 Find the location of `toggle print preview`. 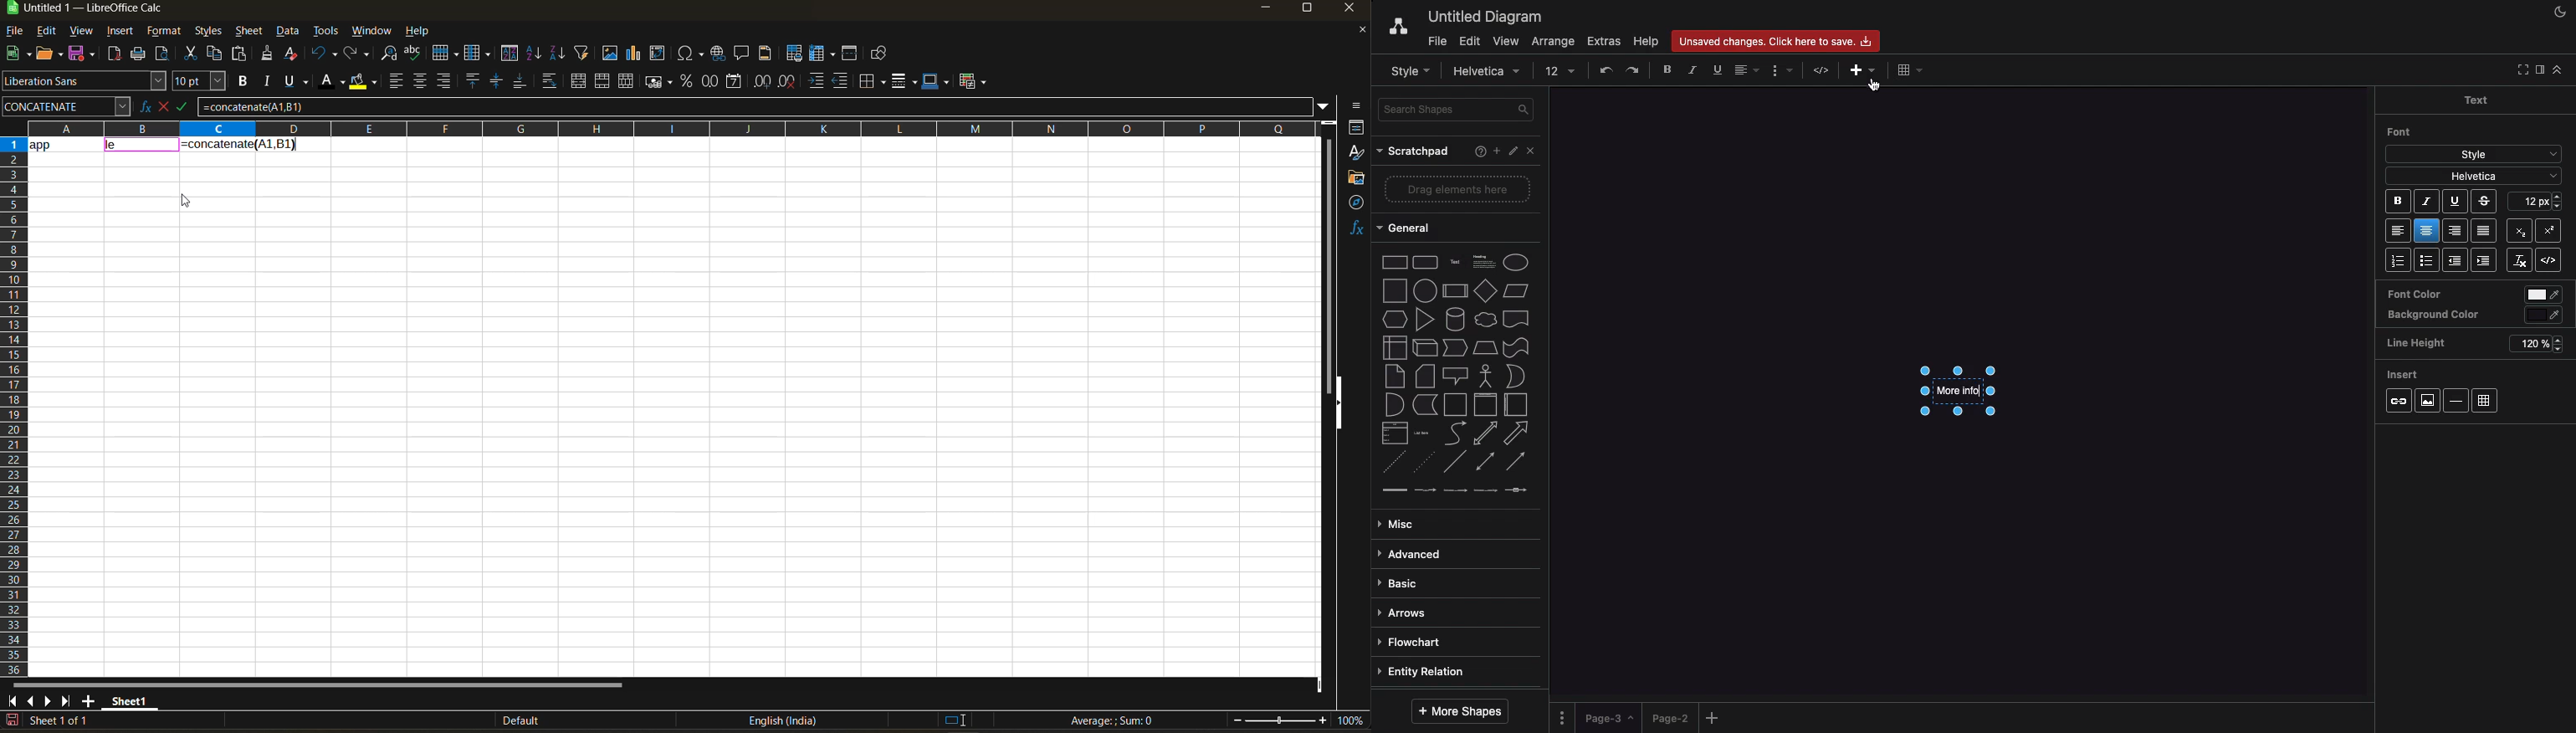

toggle print preview is located at coordinates (164, 55).